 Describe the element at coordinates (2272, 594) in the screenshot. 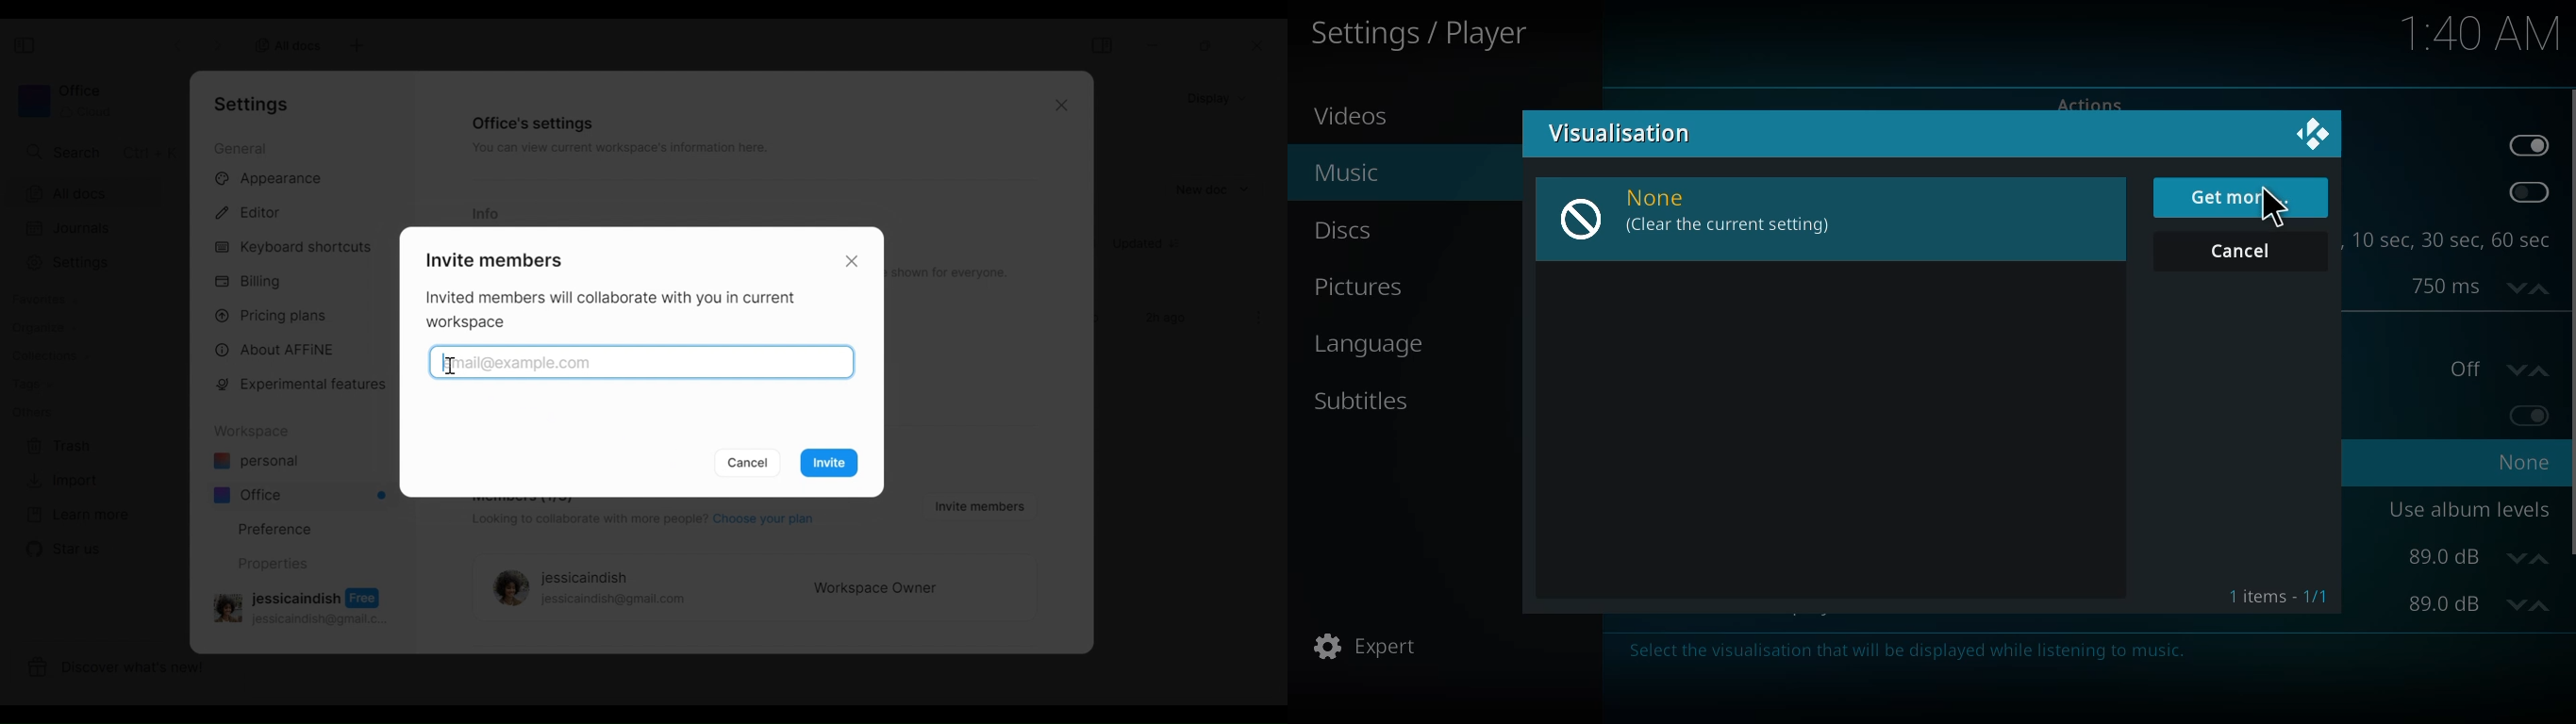

I see `1 item` at that location.